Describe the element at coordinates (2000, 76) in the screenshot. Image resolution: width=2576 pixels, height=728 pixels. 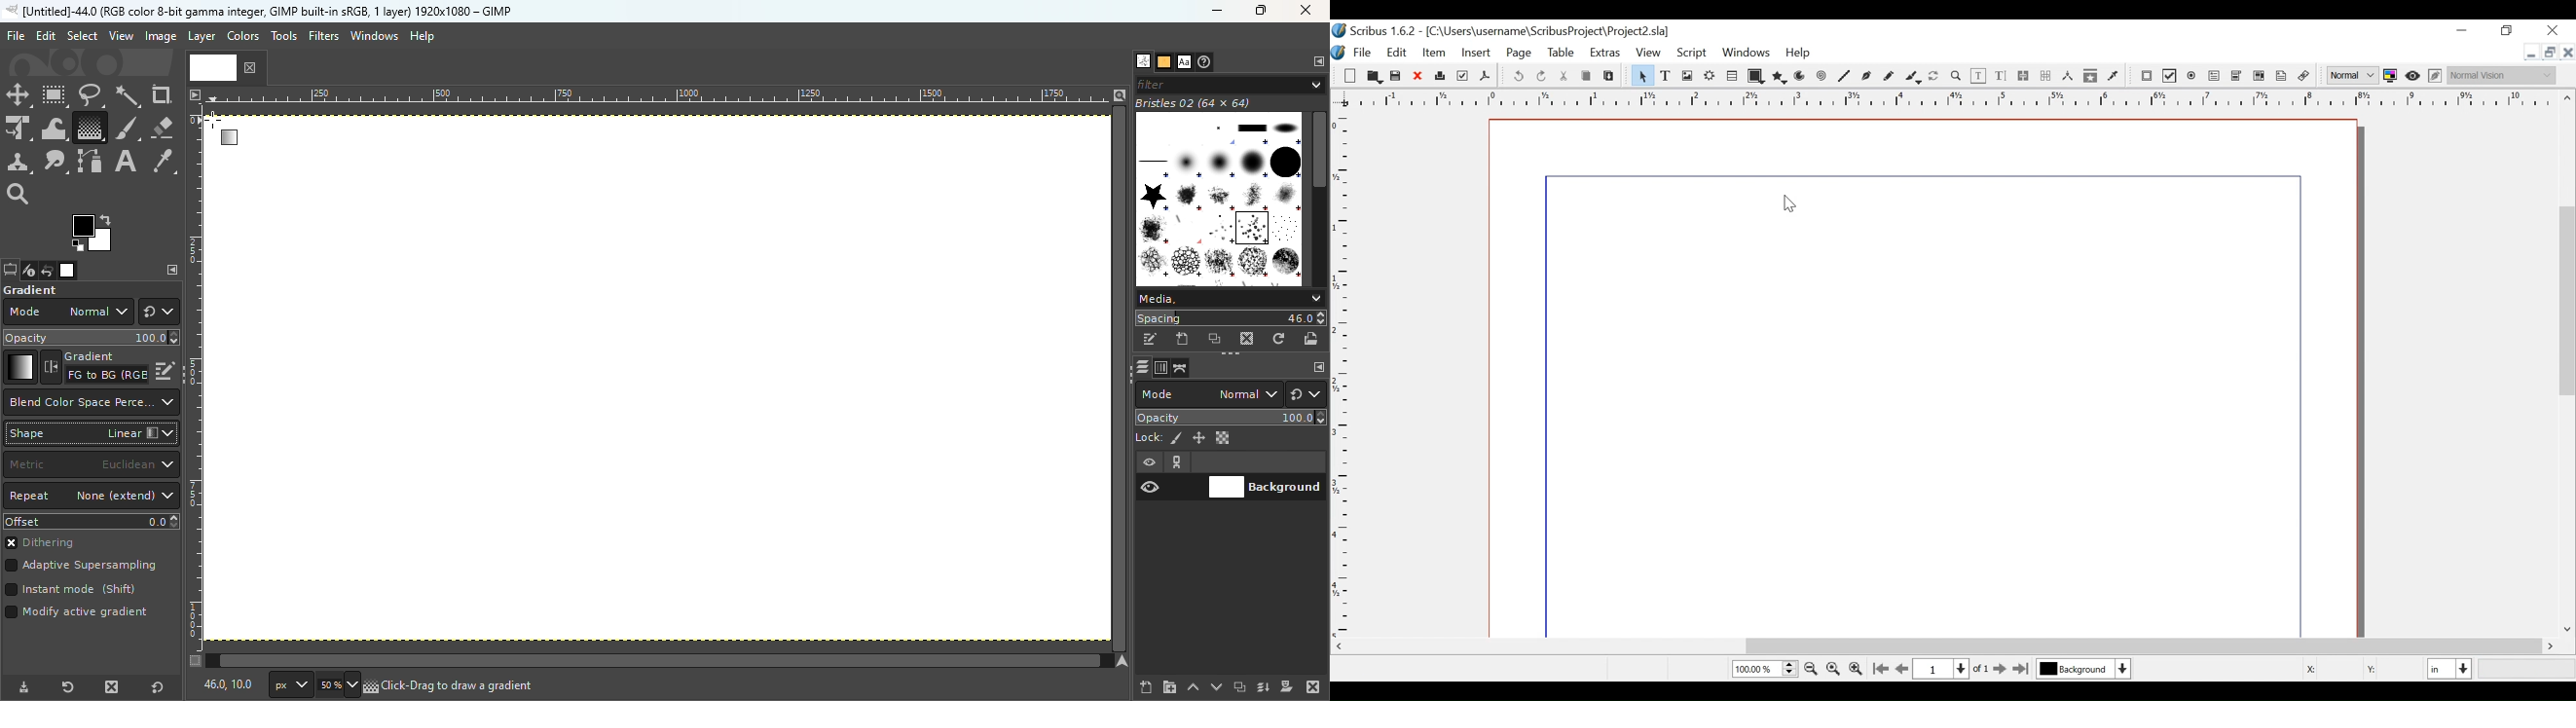
I see `Edit Content Text Story Editor` at that location.